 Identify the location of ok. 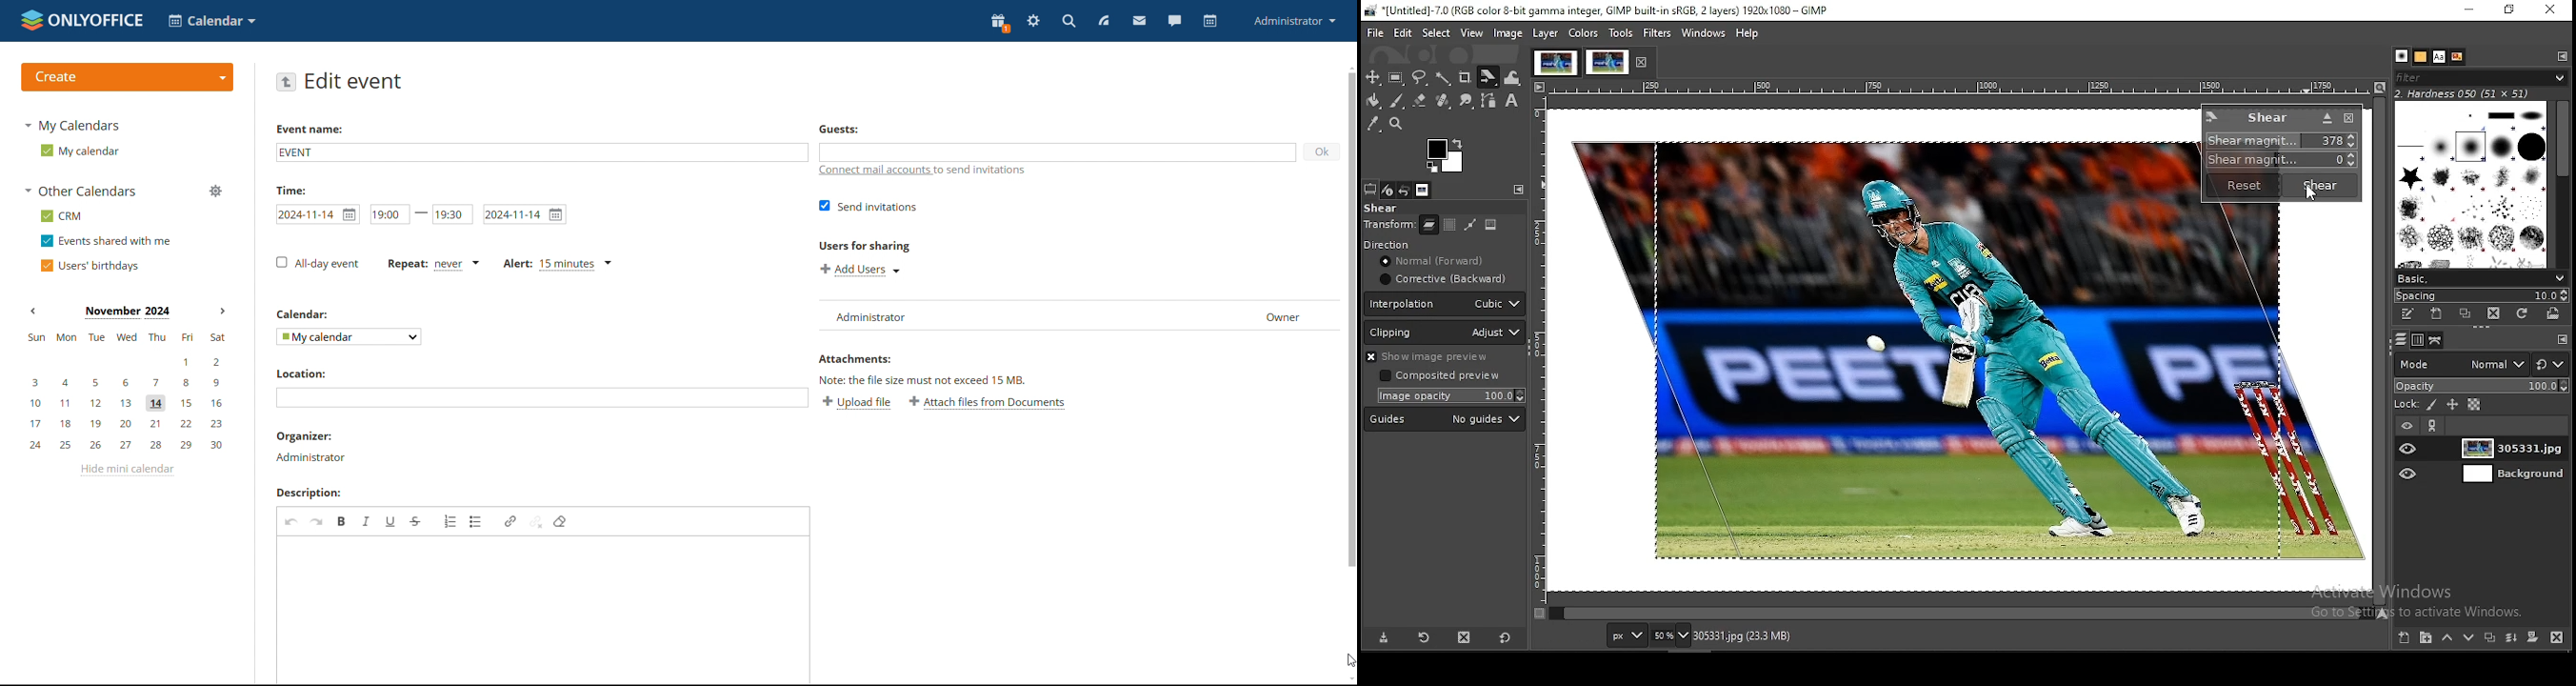
(1321, 151).